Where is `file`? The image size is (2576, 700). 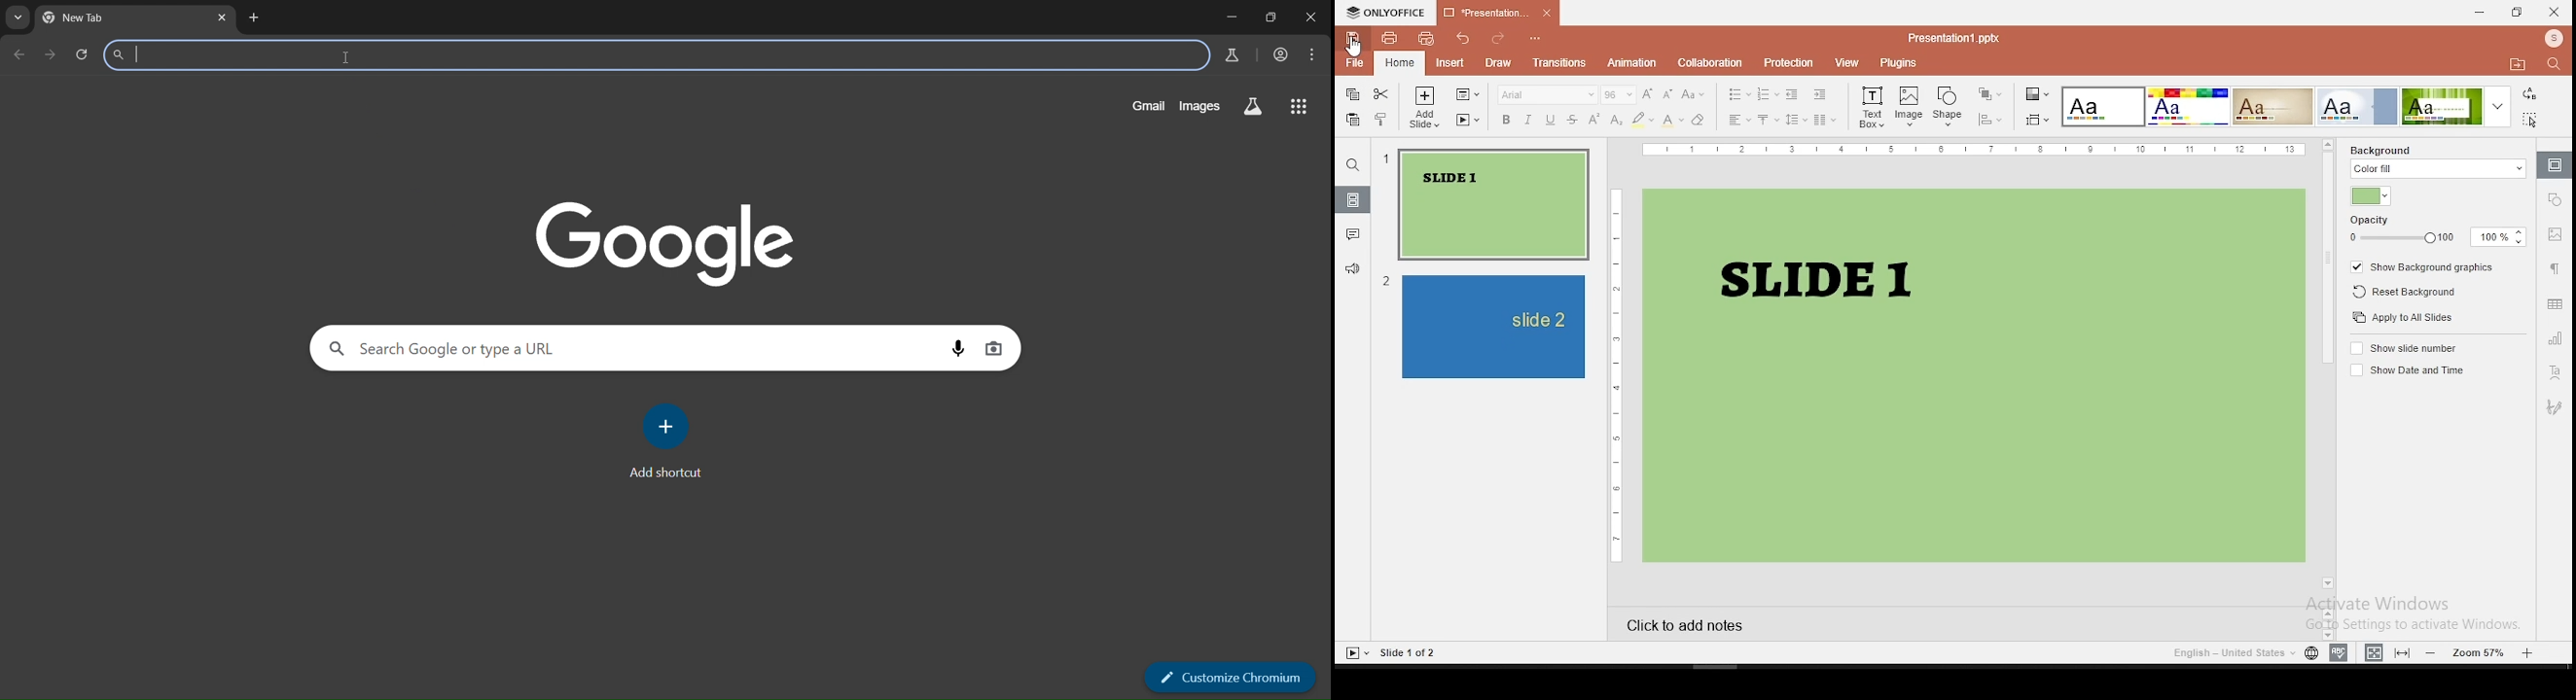
file is located at coordinates (1355, 63).